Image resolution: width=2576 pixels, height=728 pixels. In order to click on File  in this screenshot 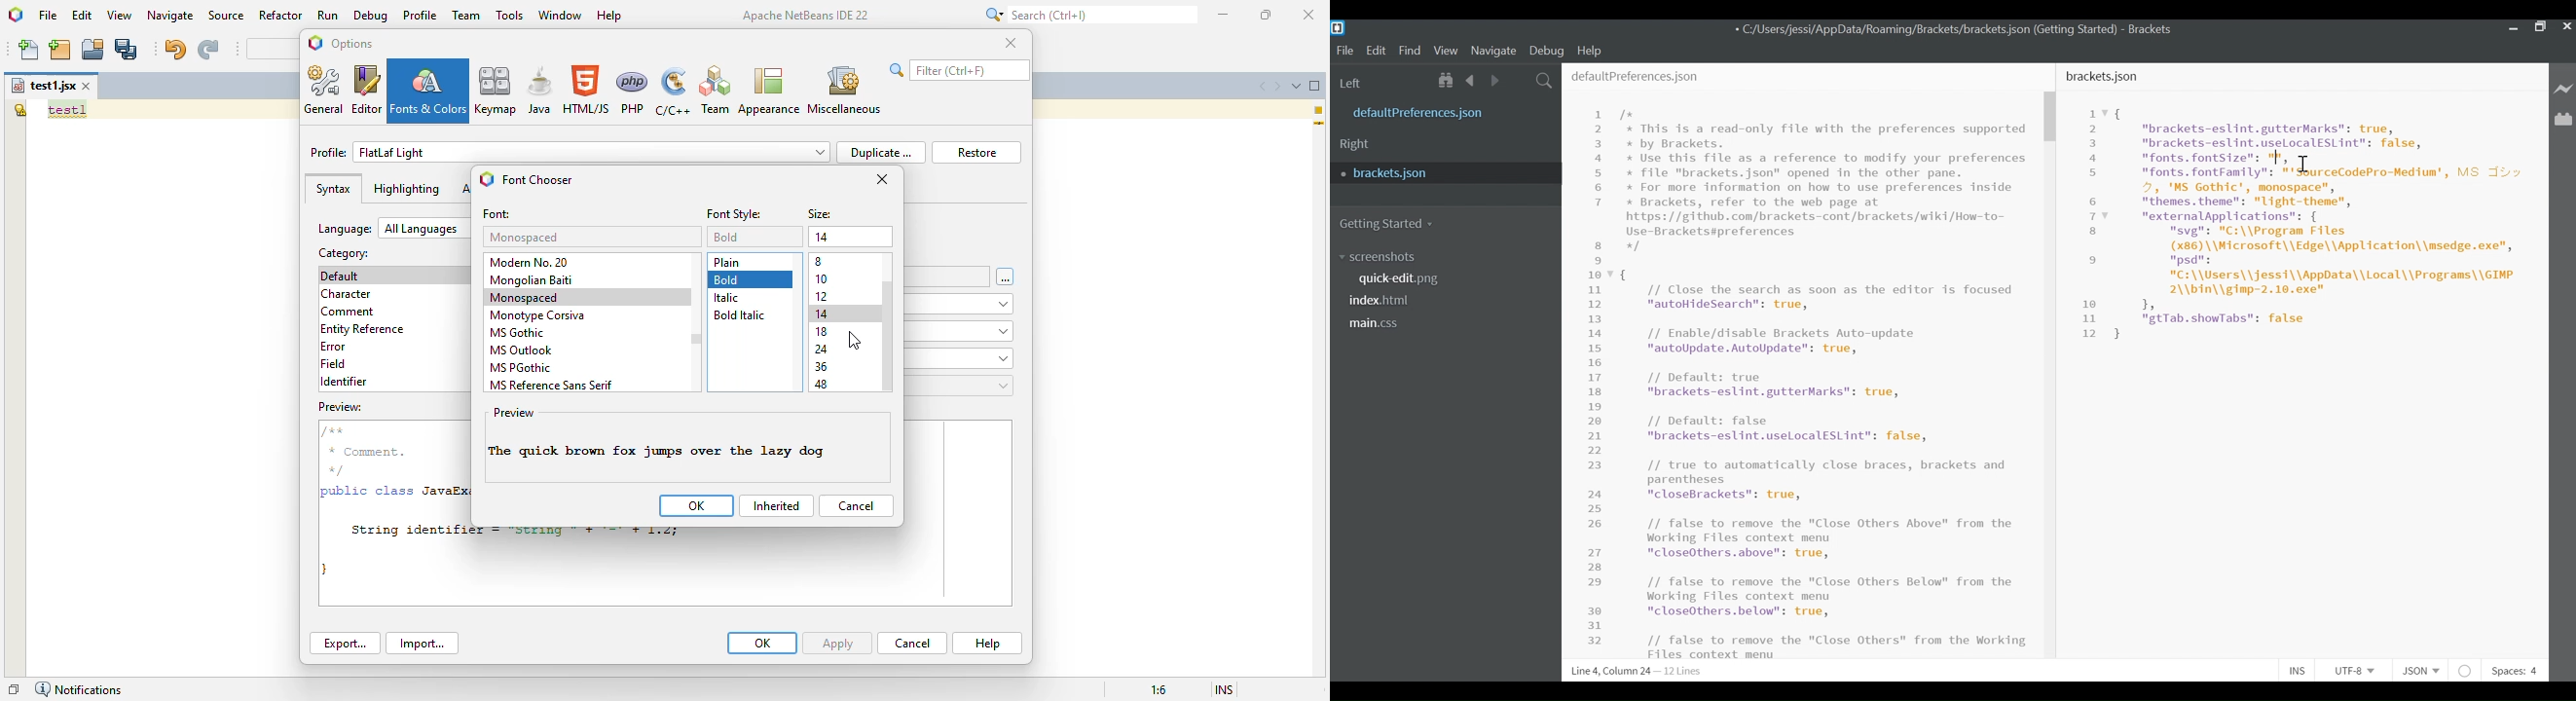, I will do `click(1342, 49)`.